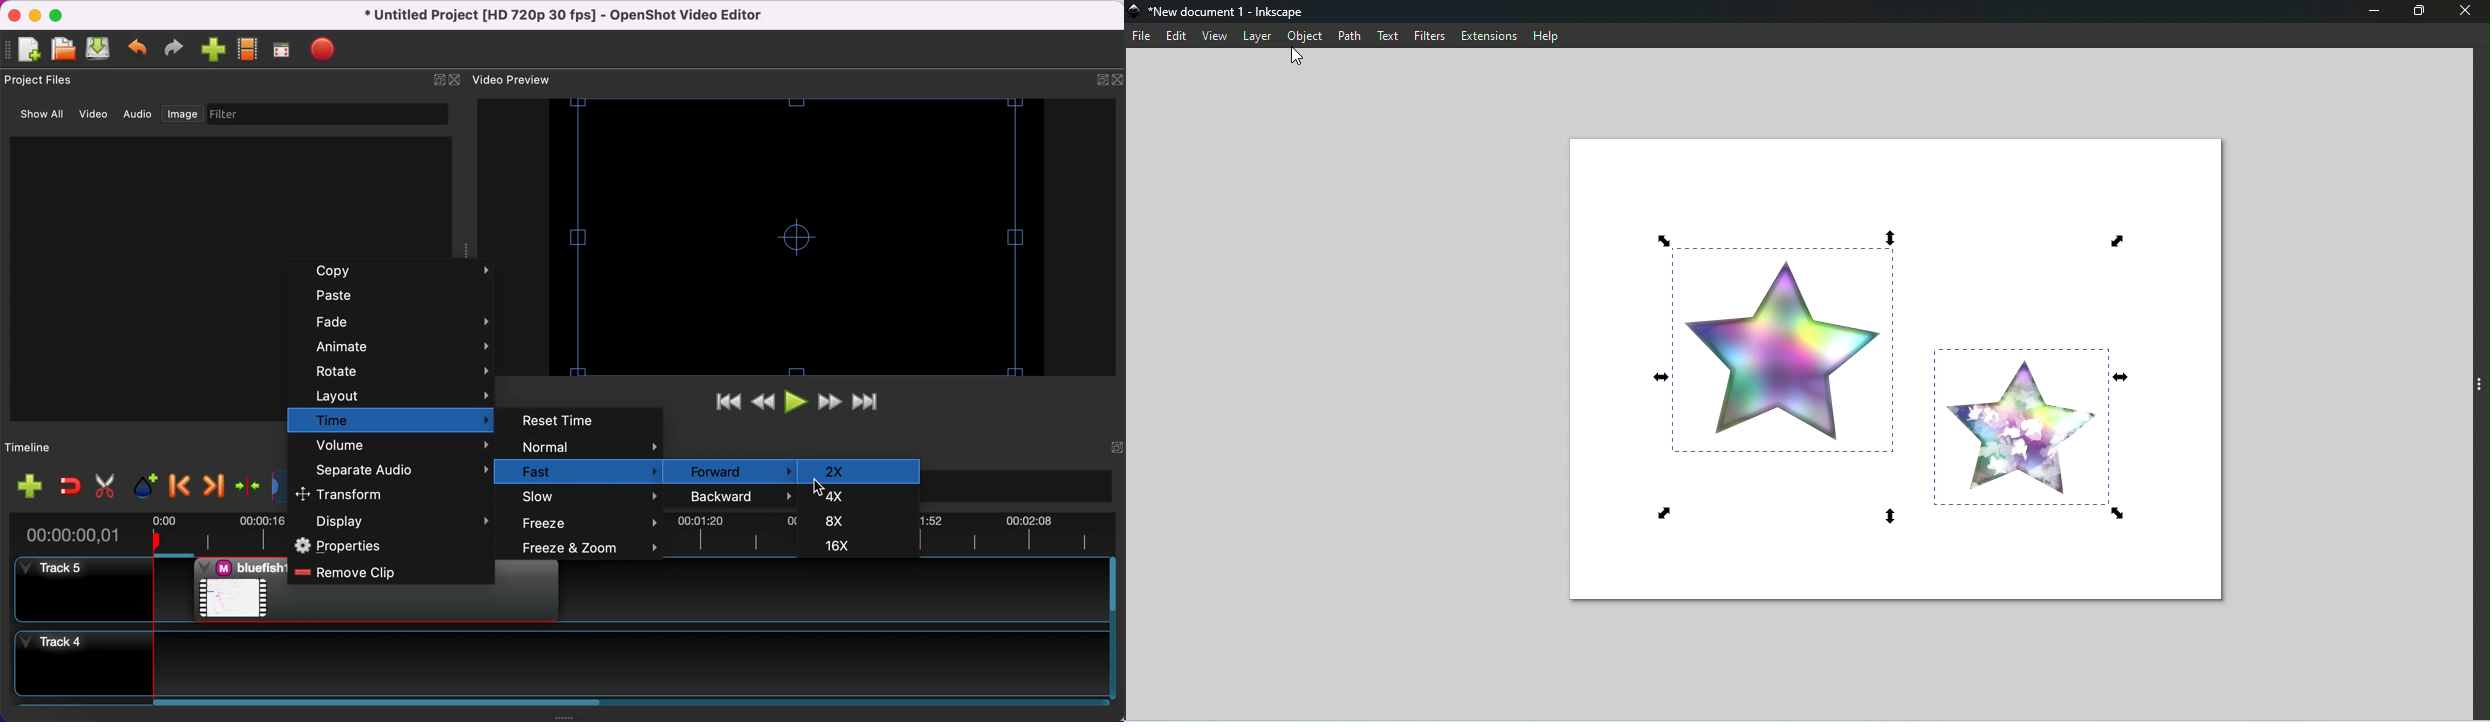 The image size is (2492, 728). What do you see at coordinates (389, 420) in the screenshot?
I see `time` at bounding box center [389, 420].